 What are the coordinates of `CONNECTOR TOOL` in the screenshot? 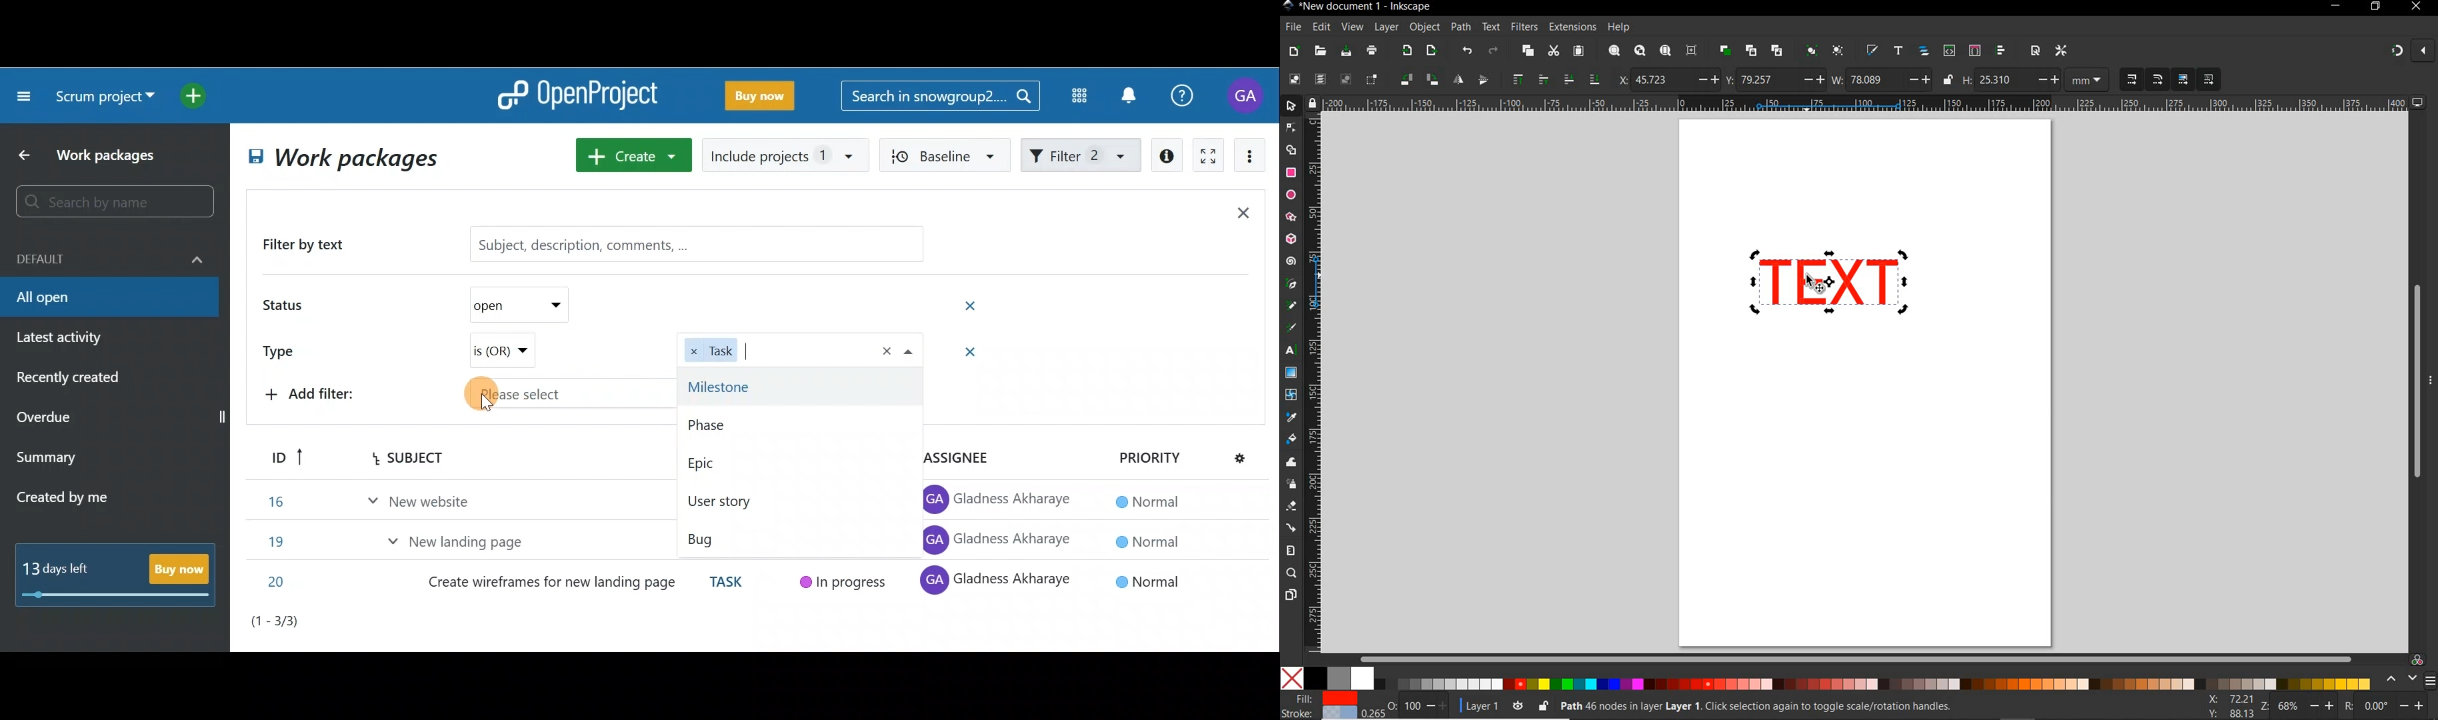 It's located at (1292, 528).